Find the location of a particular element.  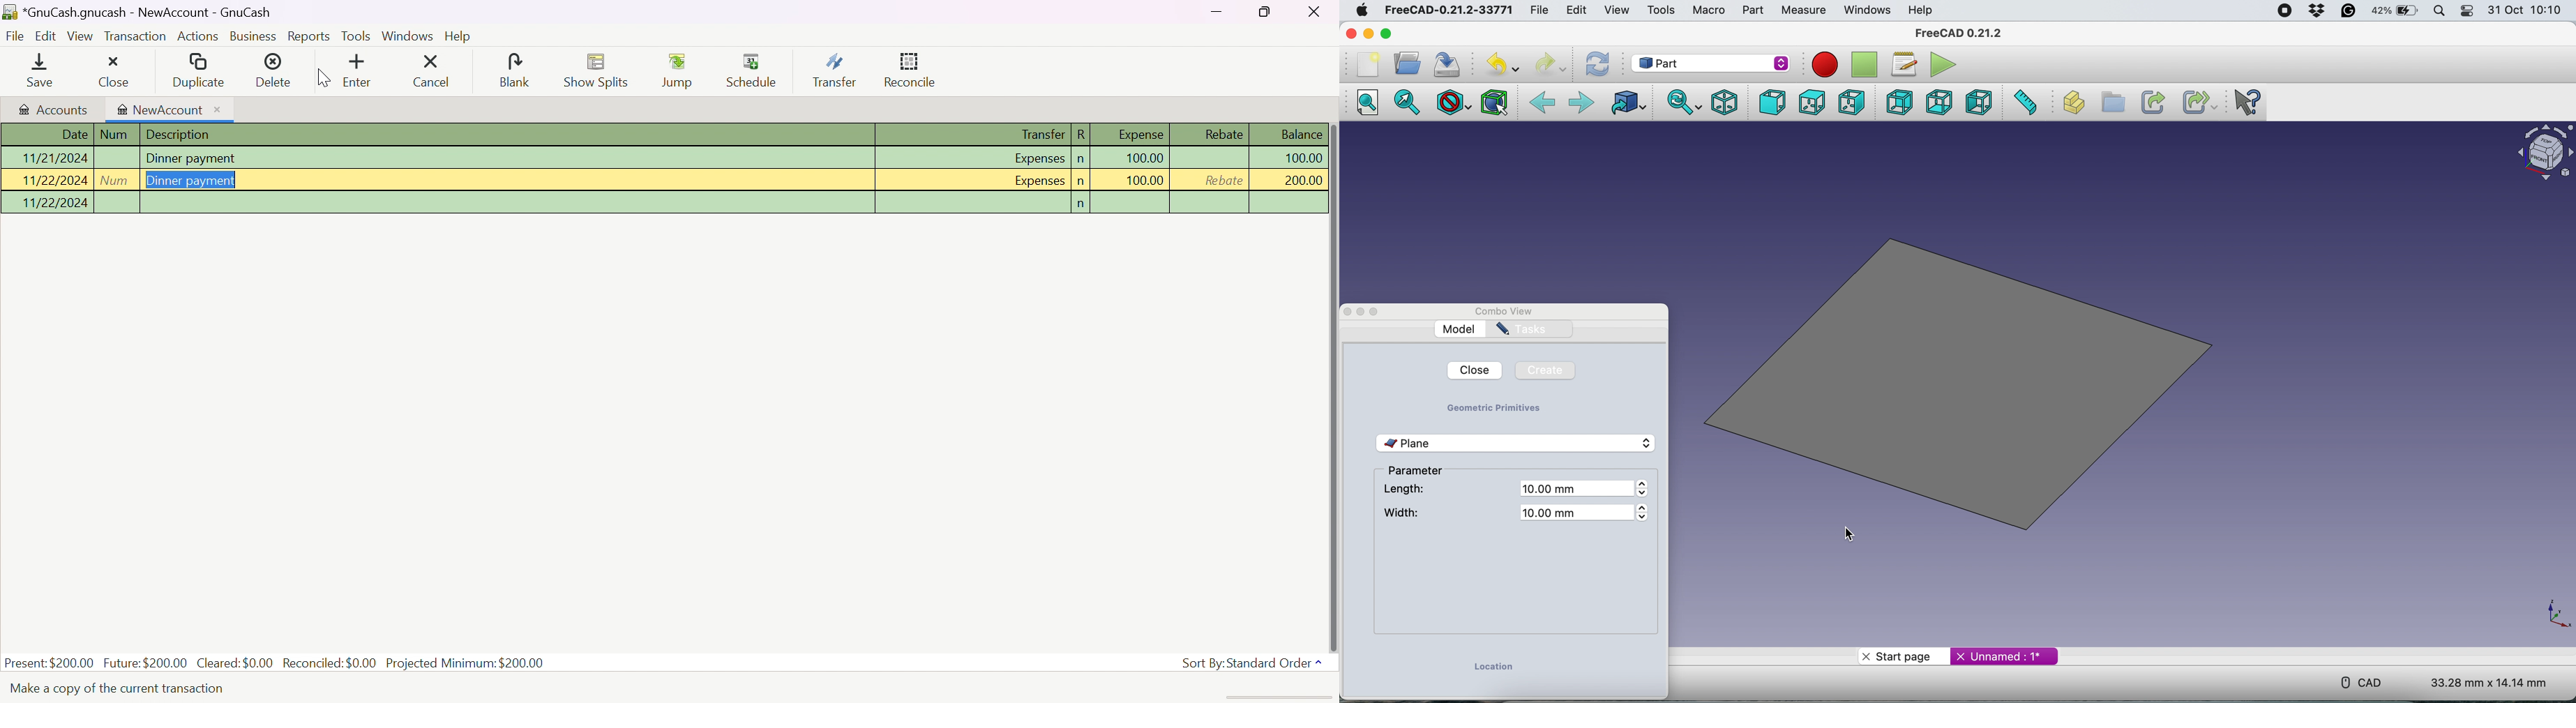

Actions is located at coordinates (199, 37).